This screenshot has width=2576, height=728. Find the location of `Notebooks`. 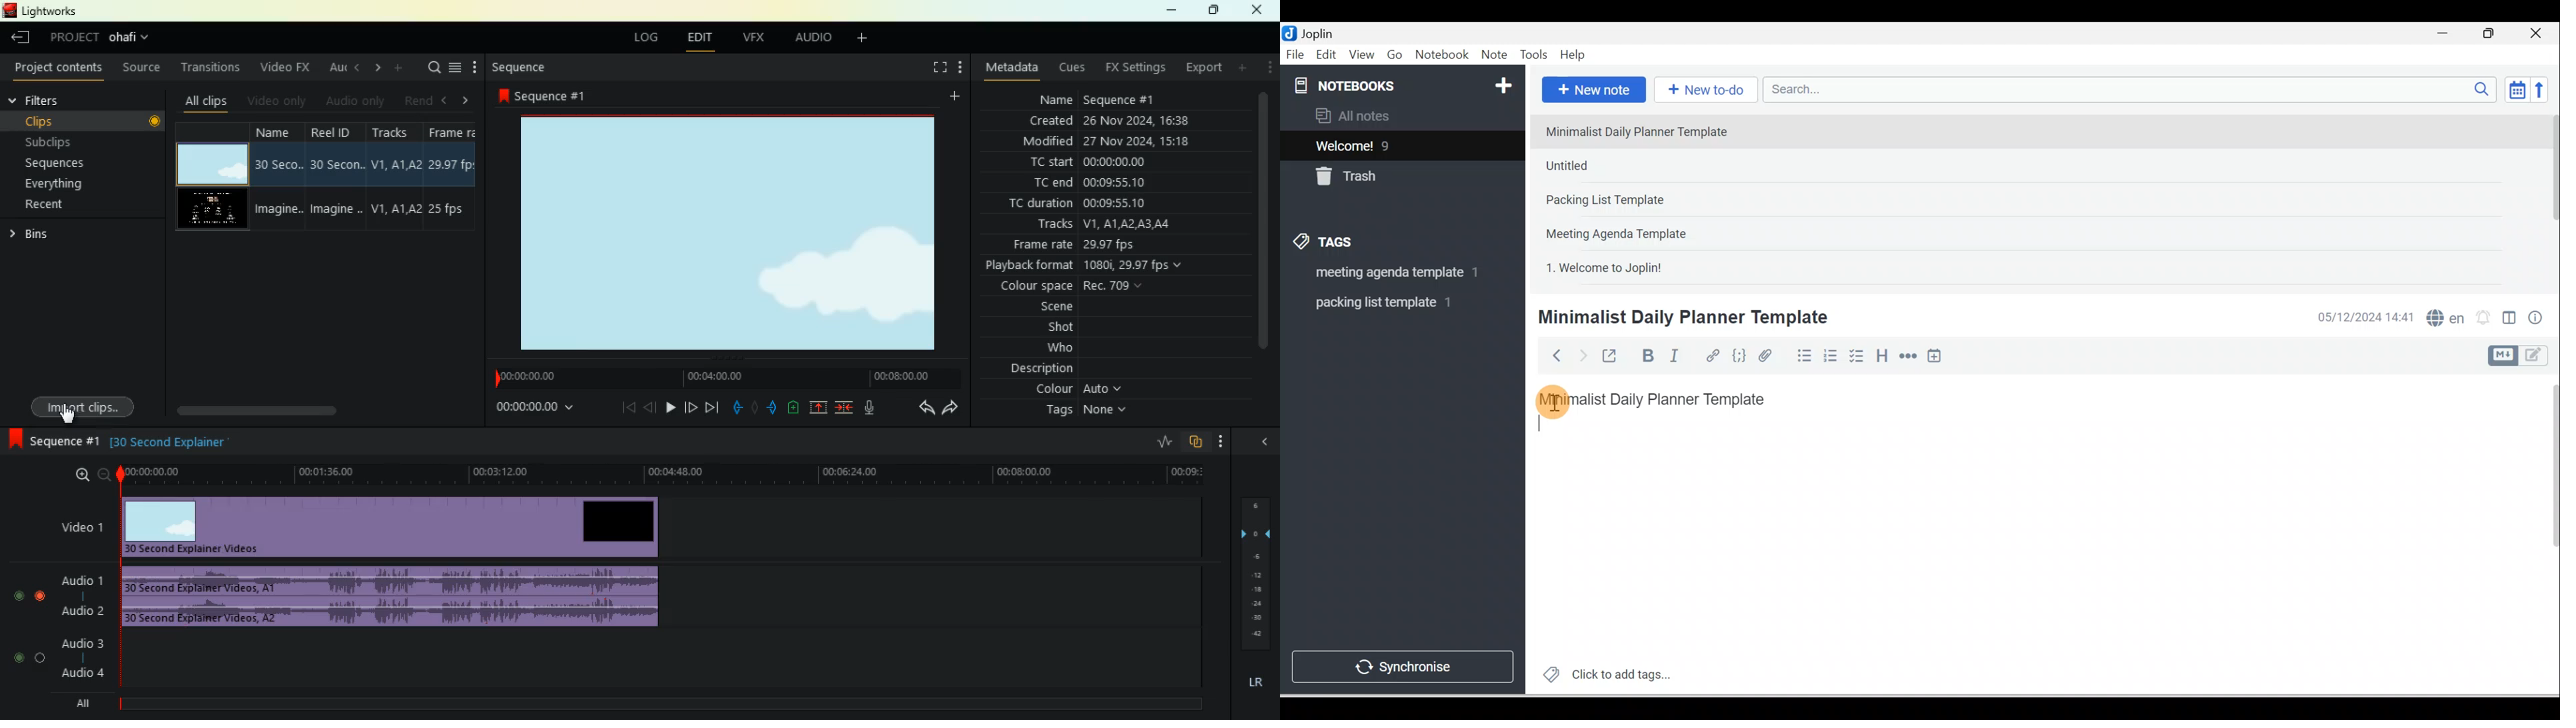

Notebooks is located at coordinates (1405, 83).